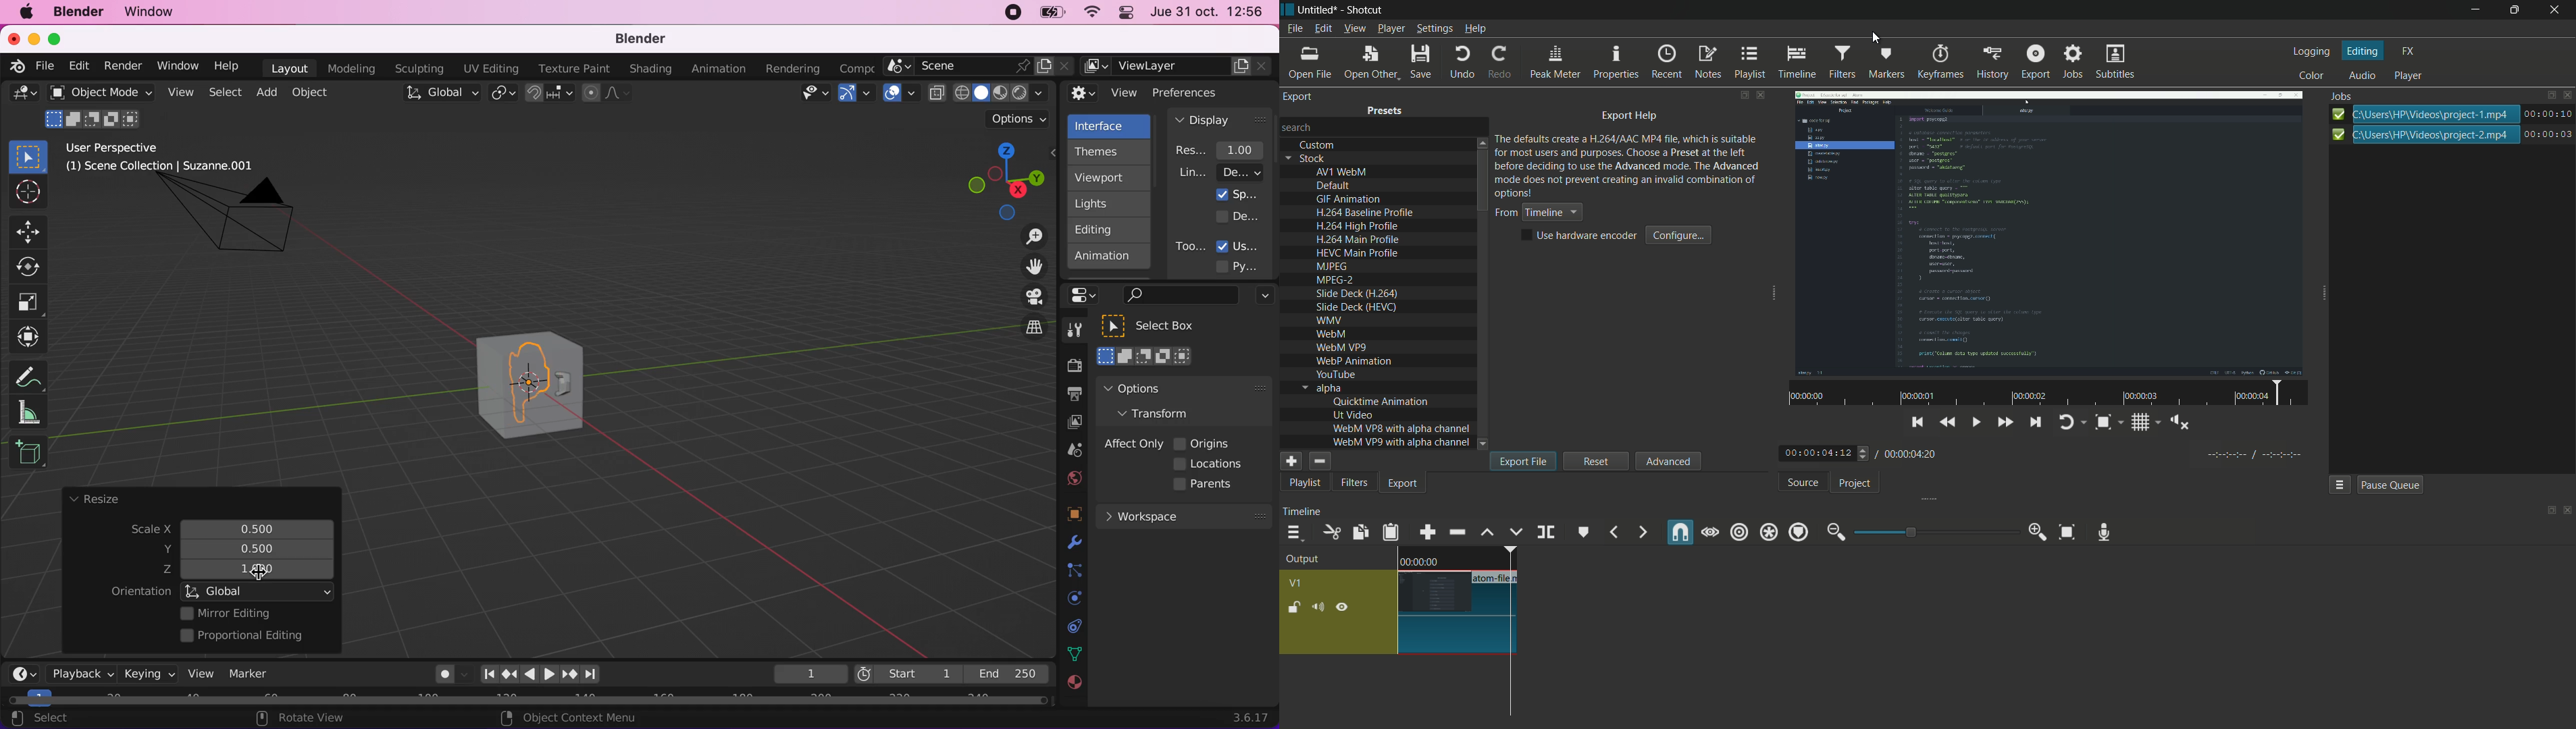 Image resolution: width=2576 pixels, height=756 pixels. I want to click on file menu, so click(1294, 28).